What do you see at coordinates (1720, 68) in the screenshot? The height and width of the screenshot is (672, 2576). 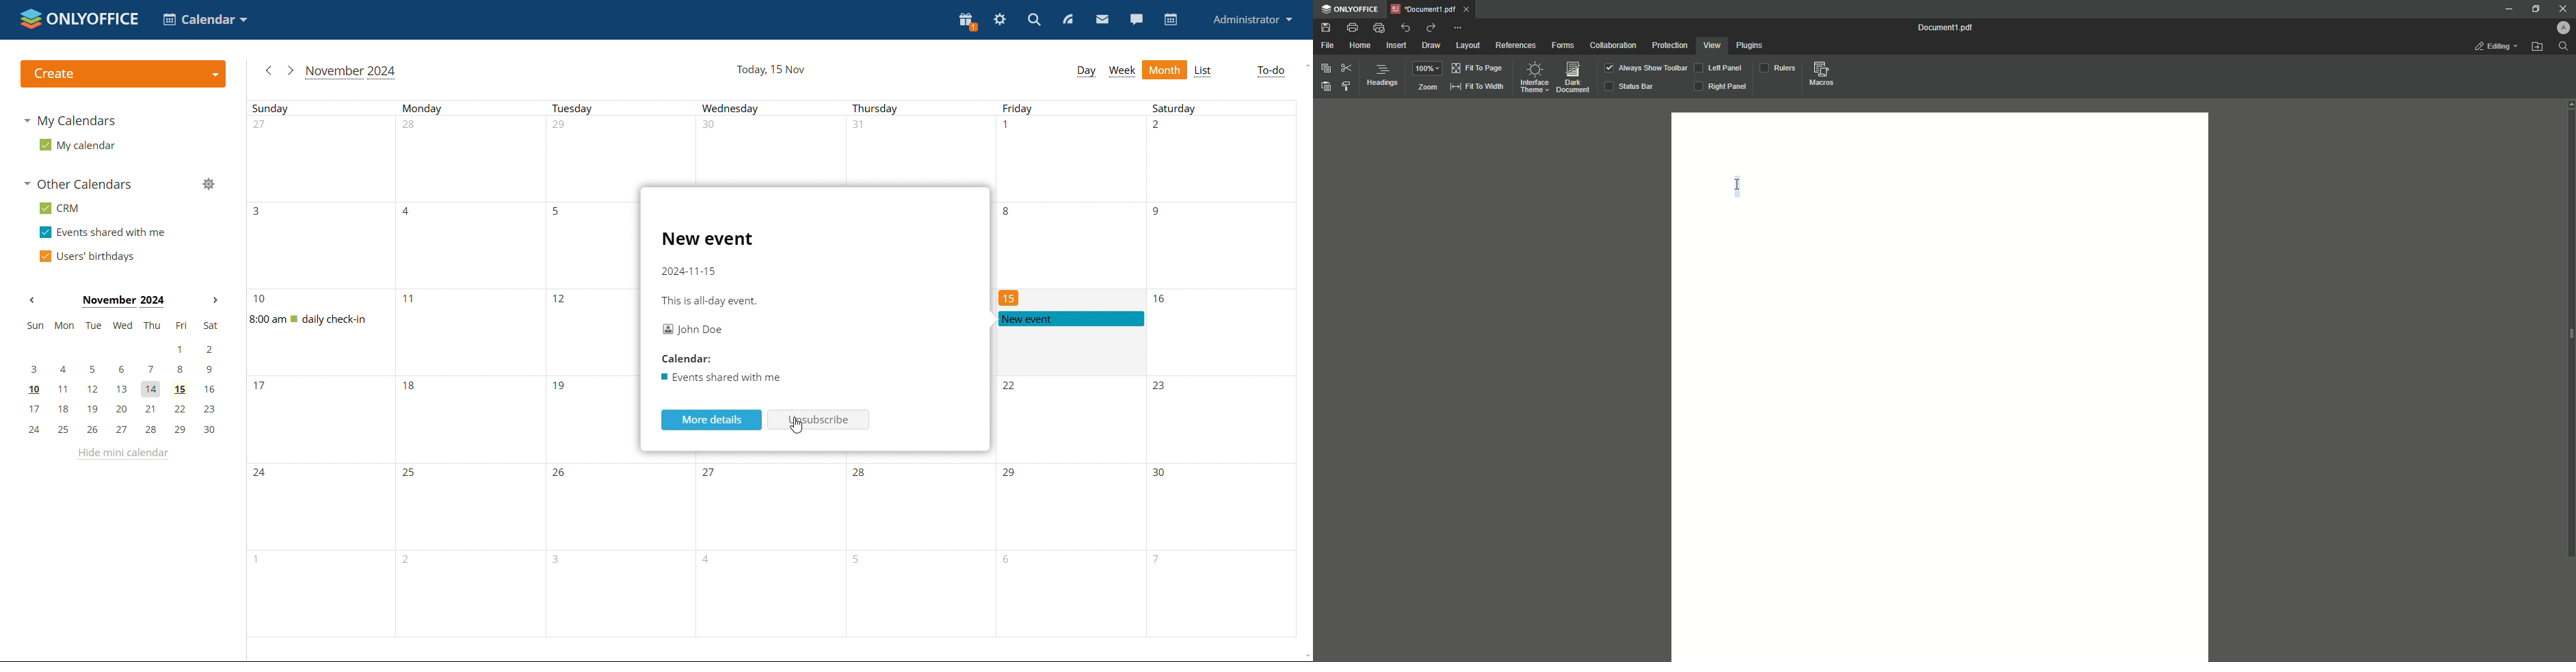 I see `Left Panel` at bounding box center [1720, 68].